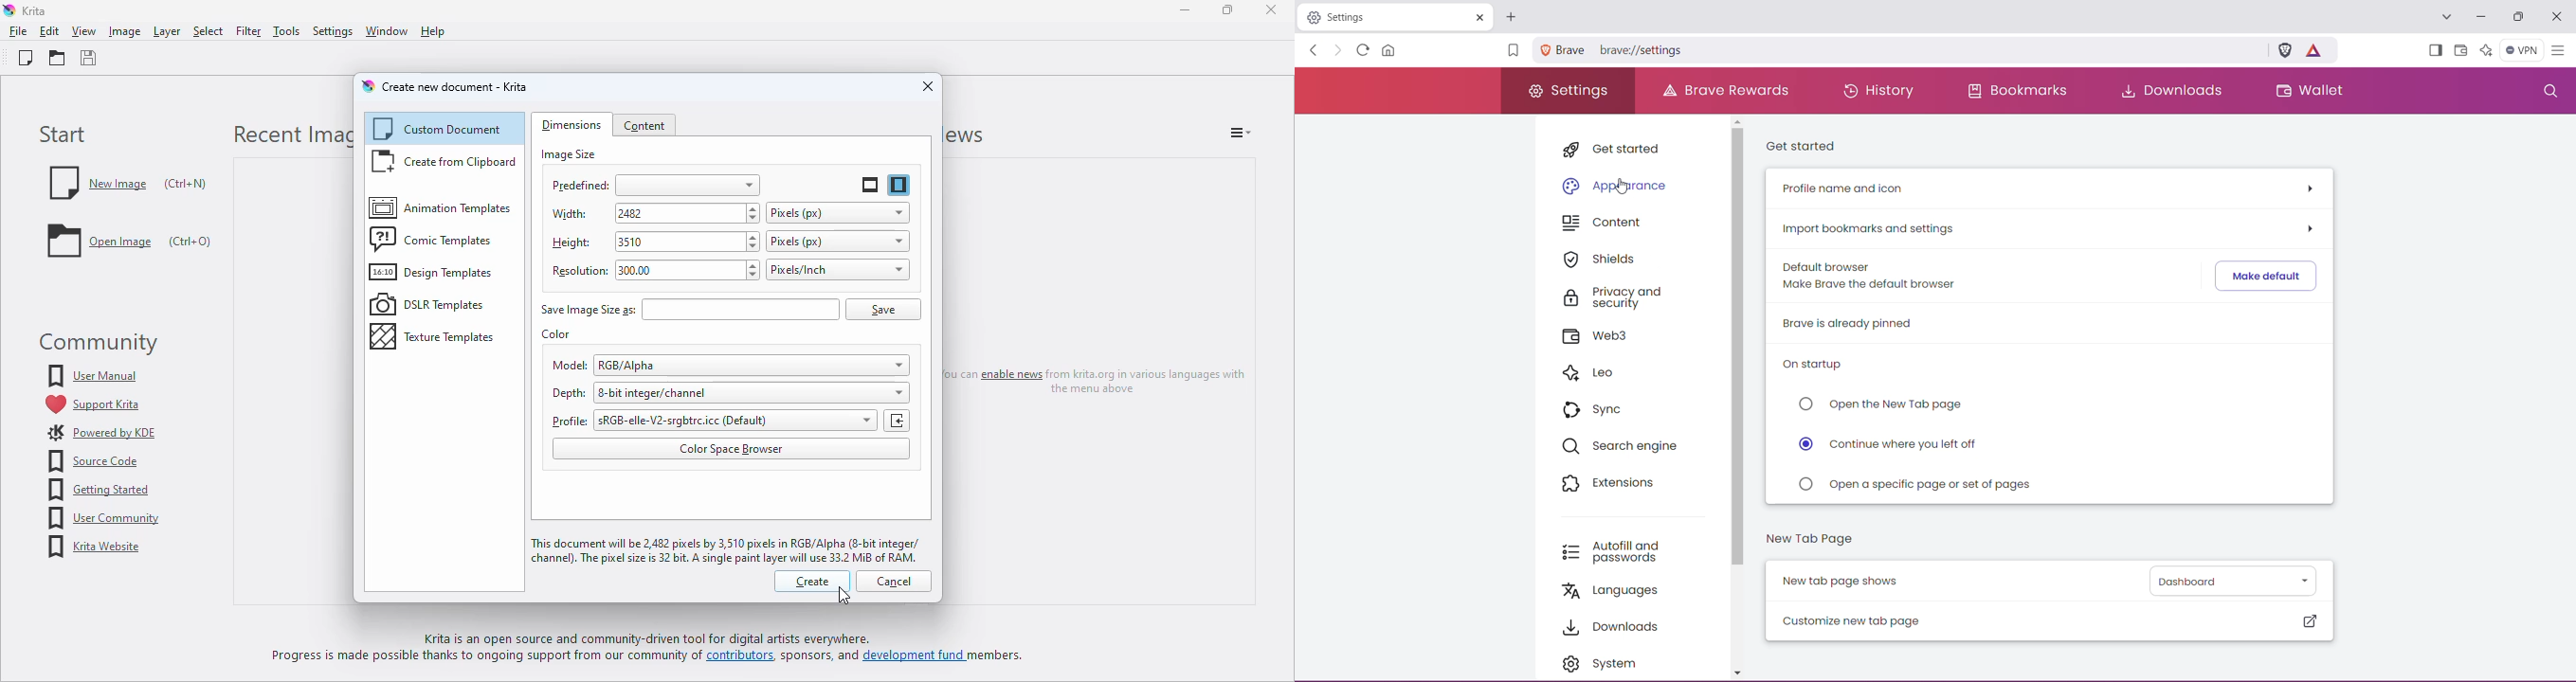 Image resolution: width=2576 pixels, height=700 pixels. What do you see at coordinates (435, 336) in the screenshot?
I see `texture templates` at bounding box center [435, 336].